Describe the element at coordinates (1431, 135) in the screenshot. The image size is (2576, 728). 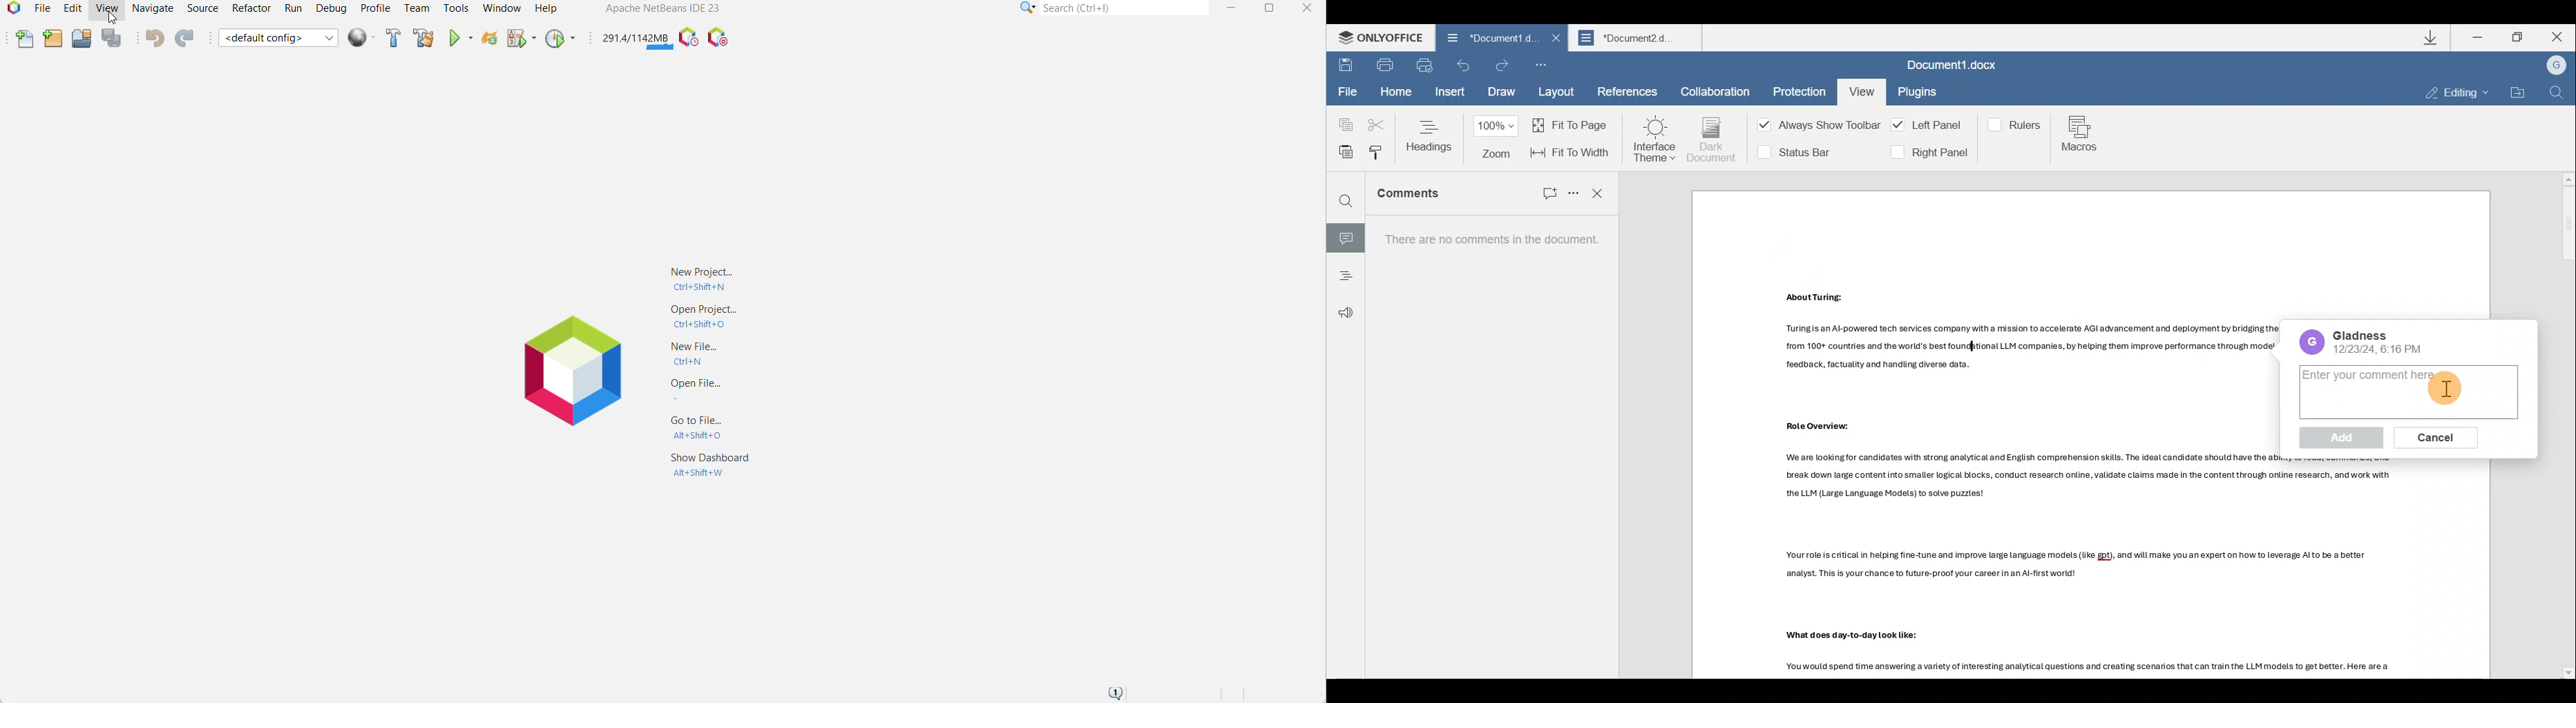
I see `Headings` at that location.